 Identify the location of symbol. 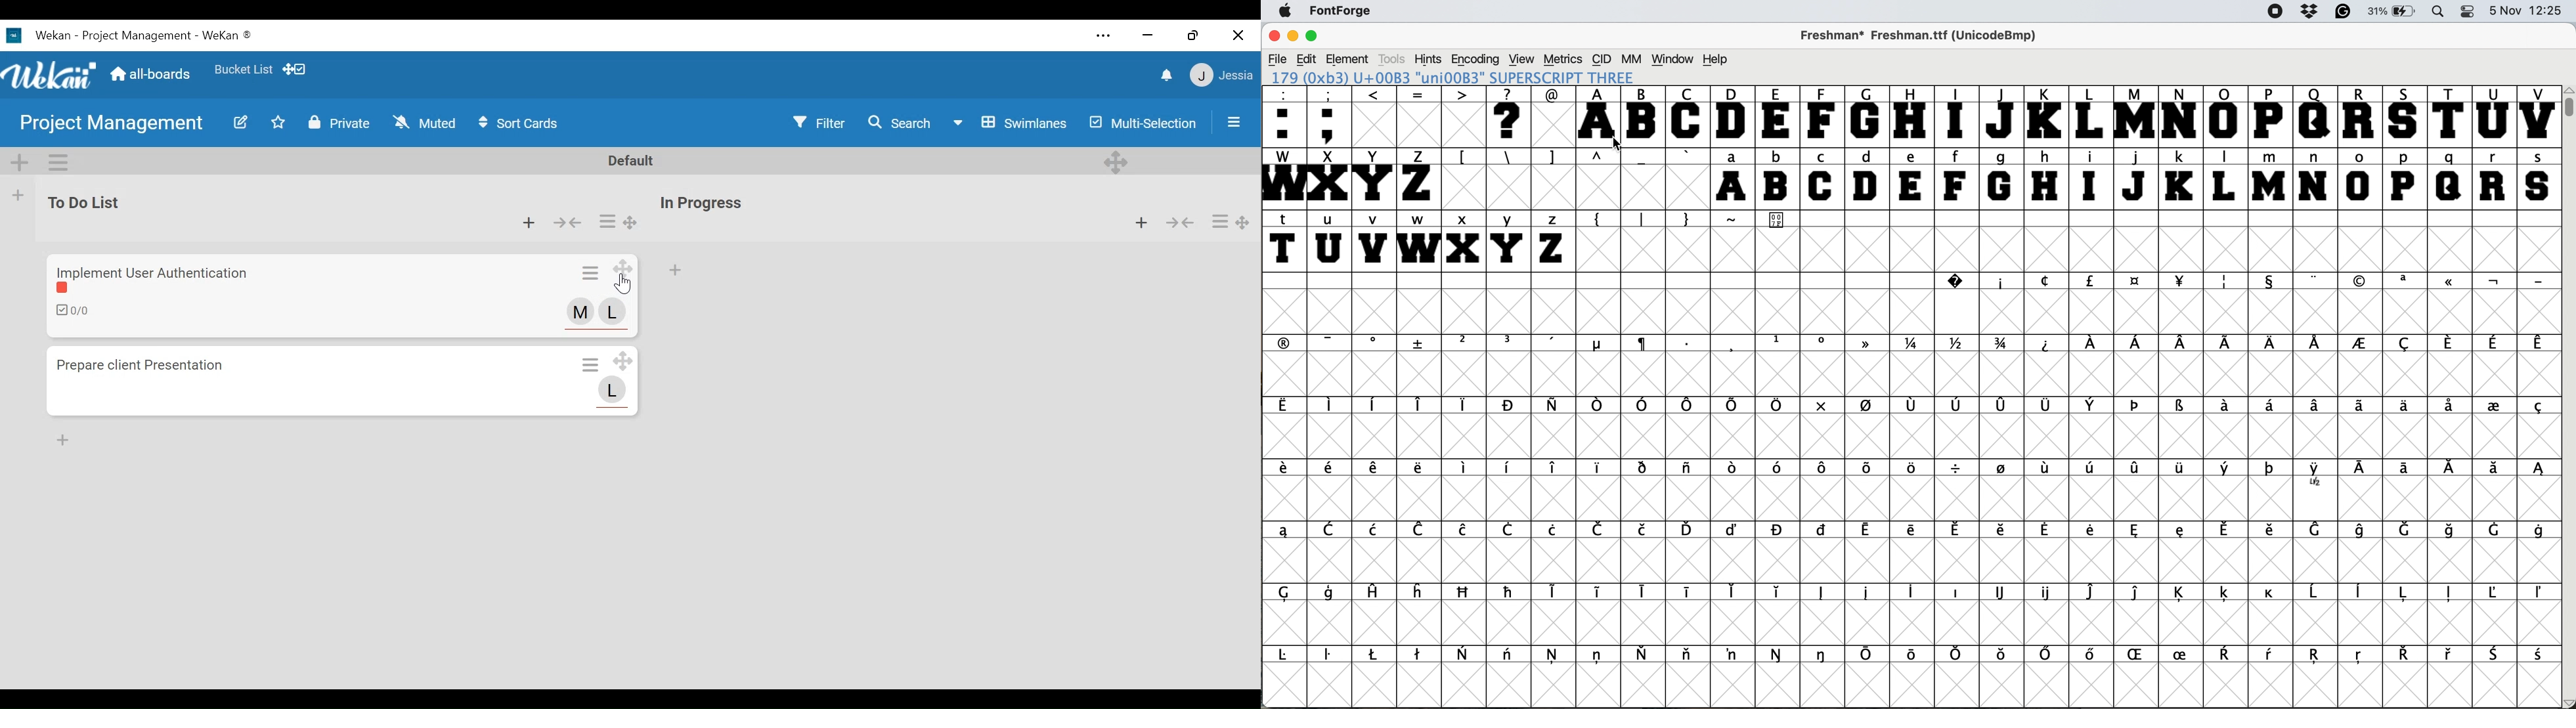
(1688, 406).